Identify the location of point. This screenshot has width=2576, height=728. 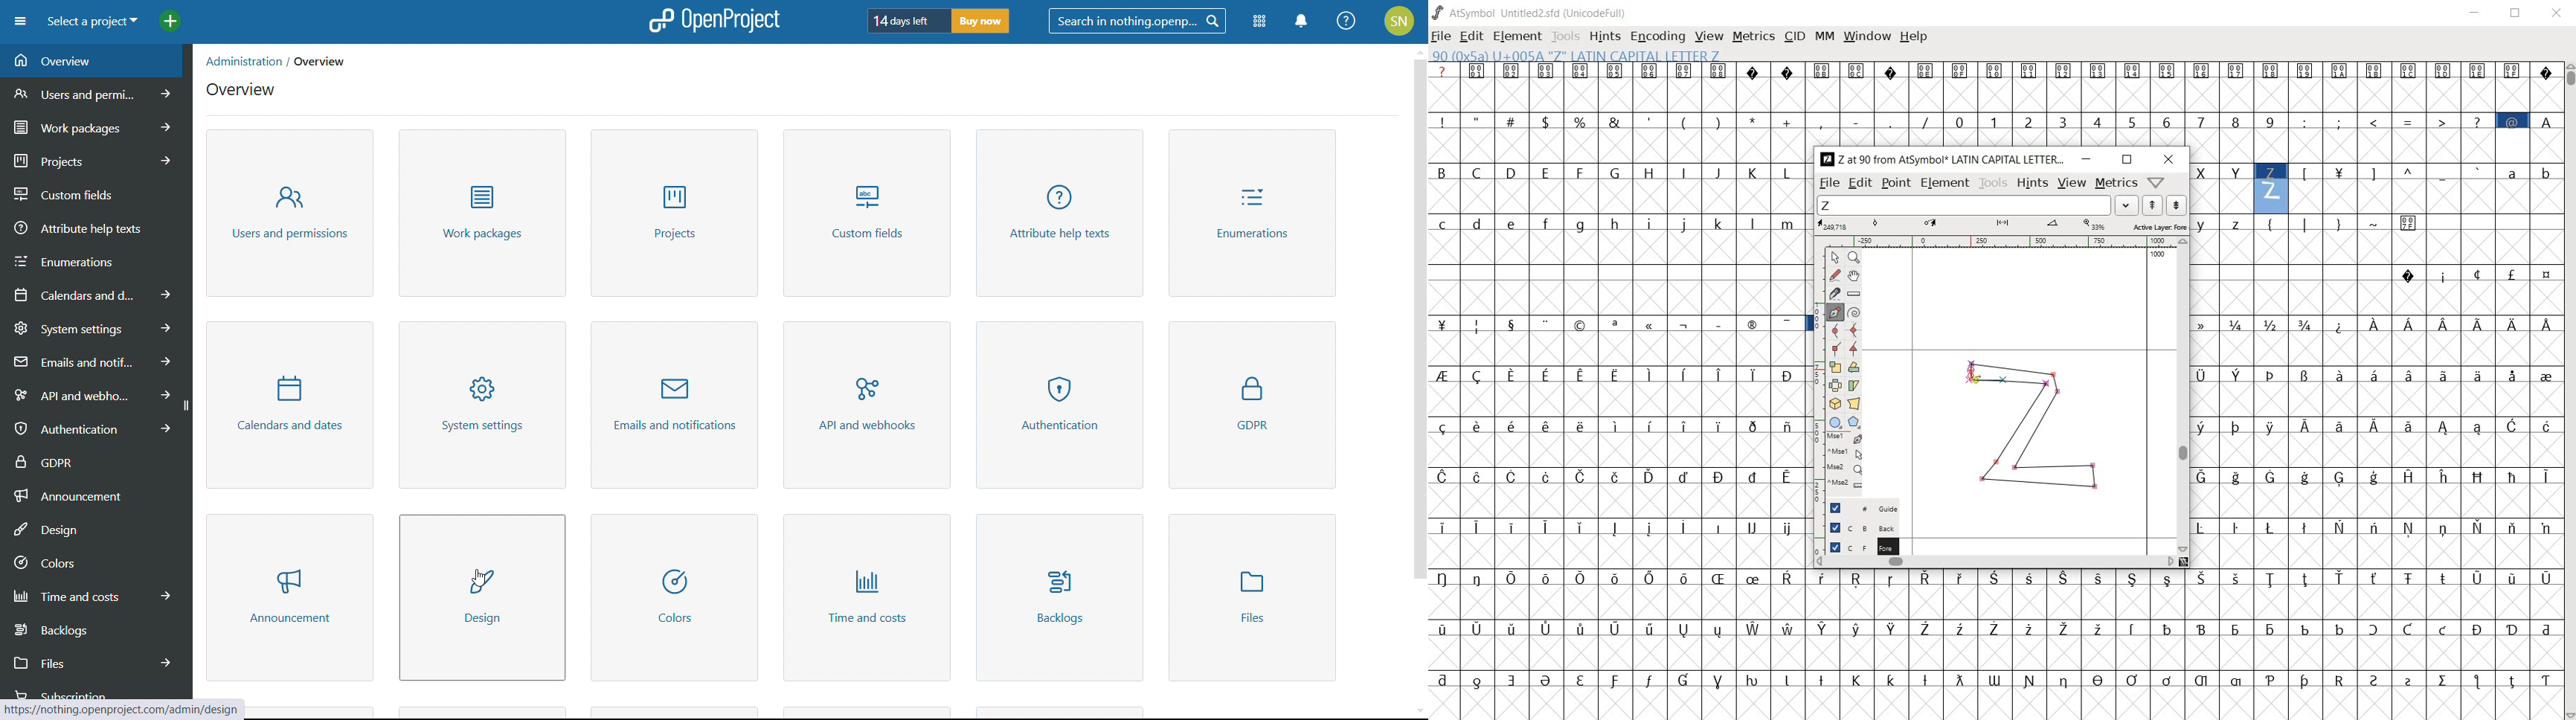
(1896, 184).